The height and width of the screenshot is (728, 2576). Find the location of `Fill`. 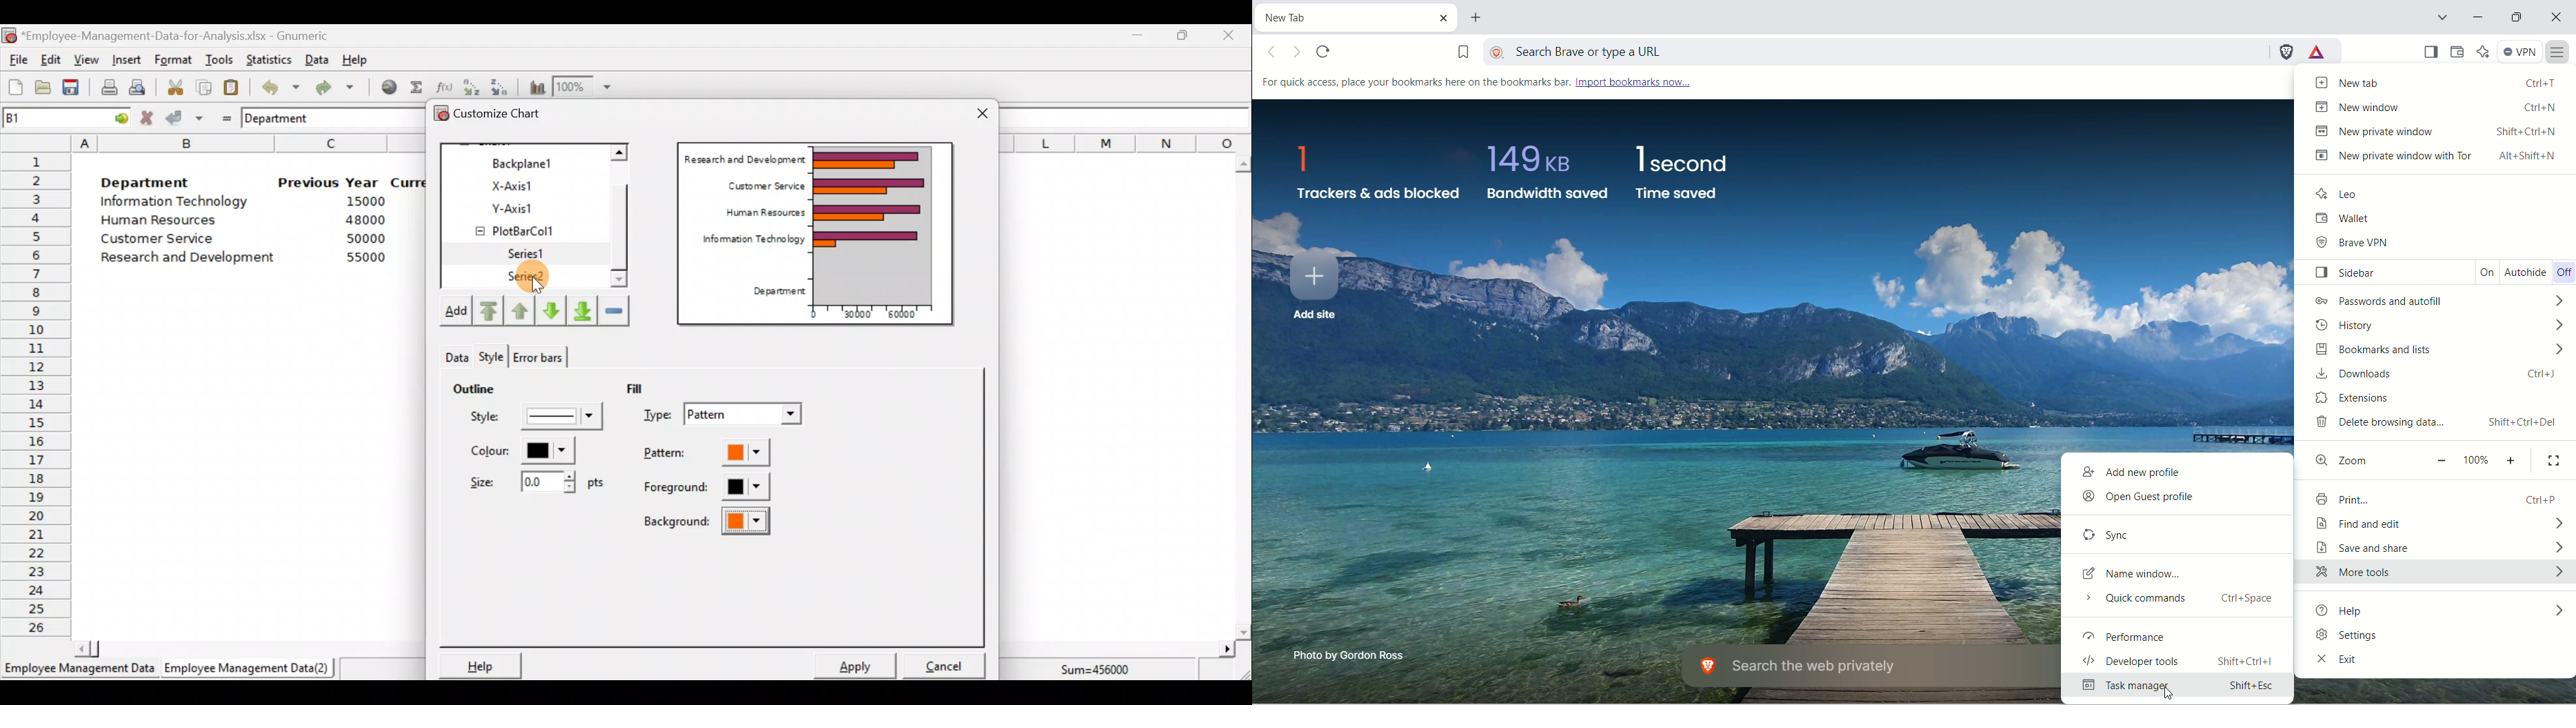

Fill is located at coordinates (645, 387).